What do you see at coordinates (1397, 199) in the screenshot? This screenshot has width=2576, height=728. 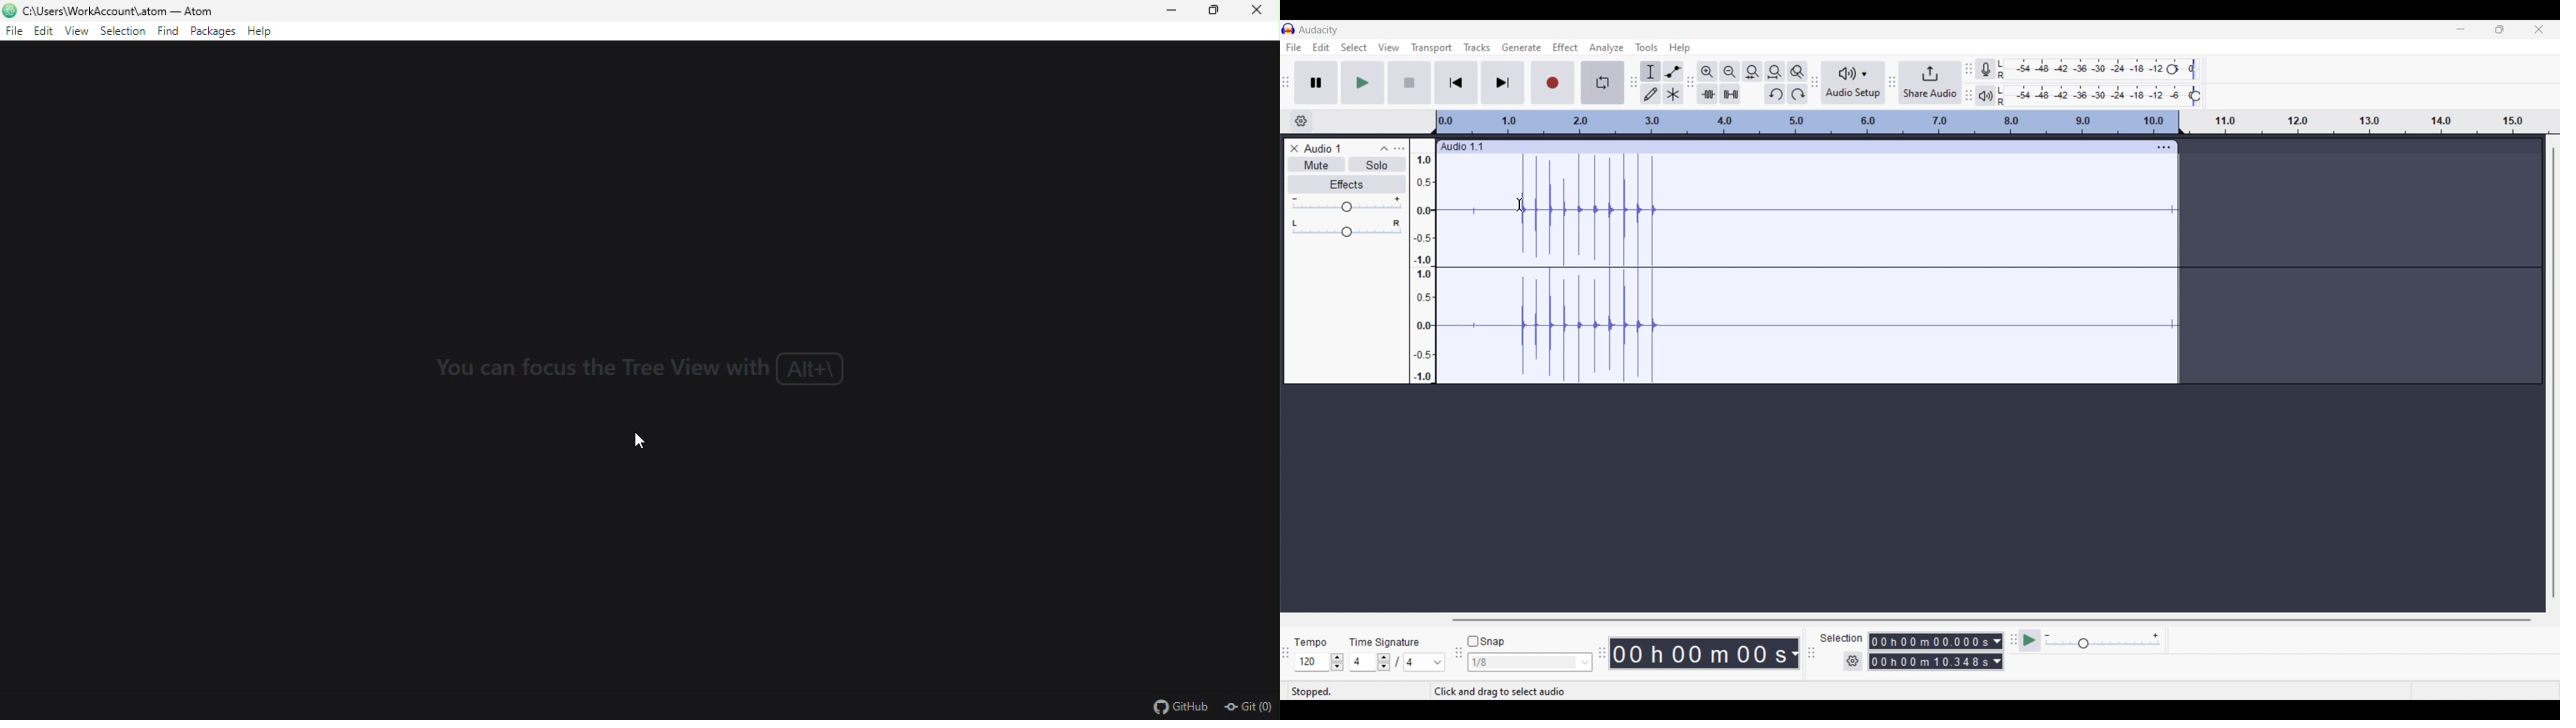 I see `Maximum gain` at bounding box center [1397, 199].